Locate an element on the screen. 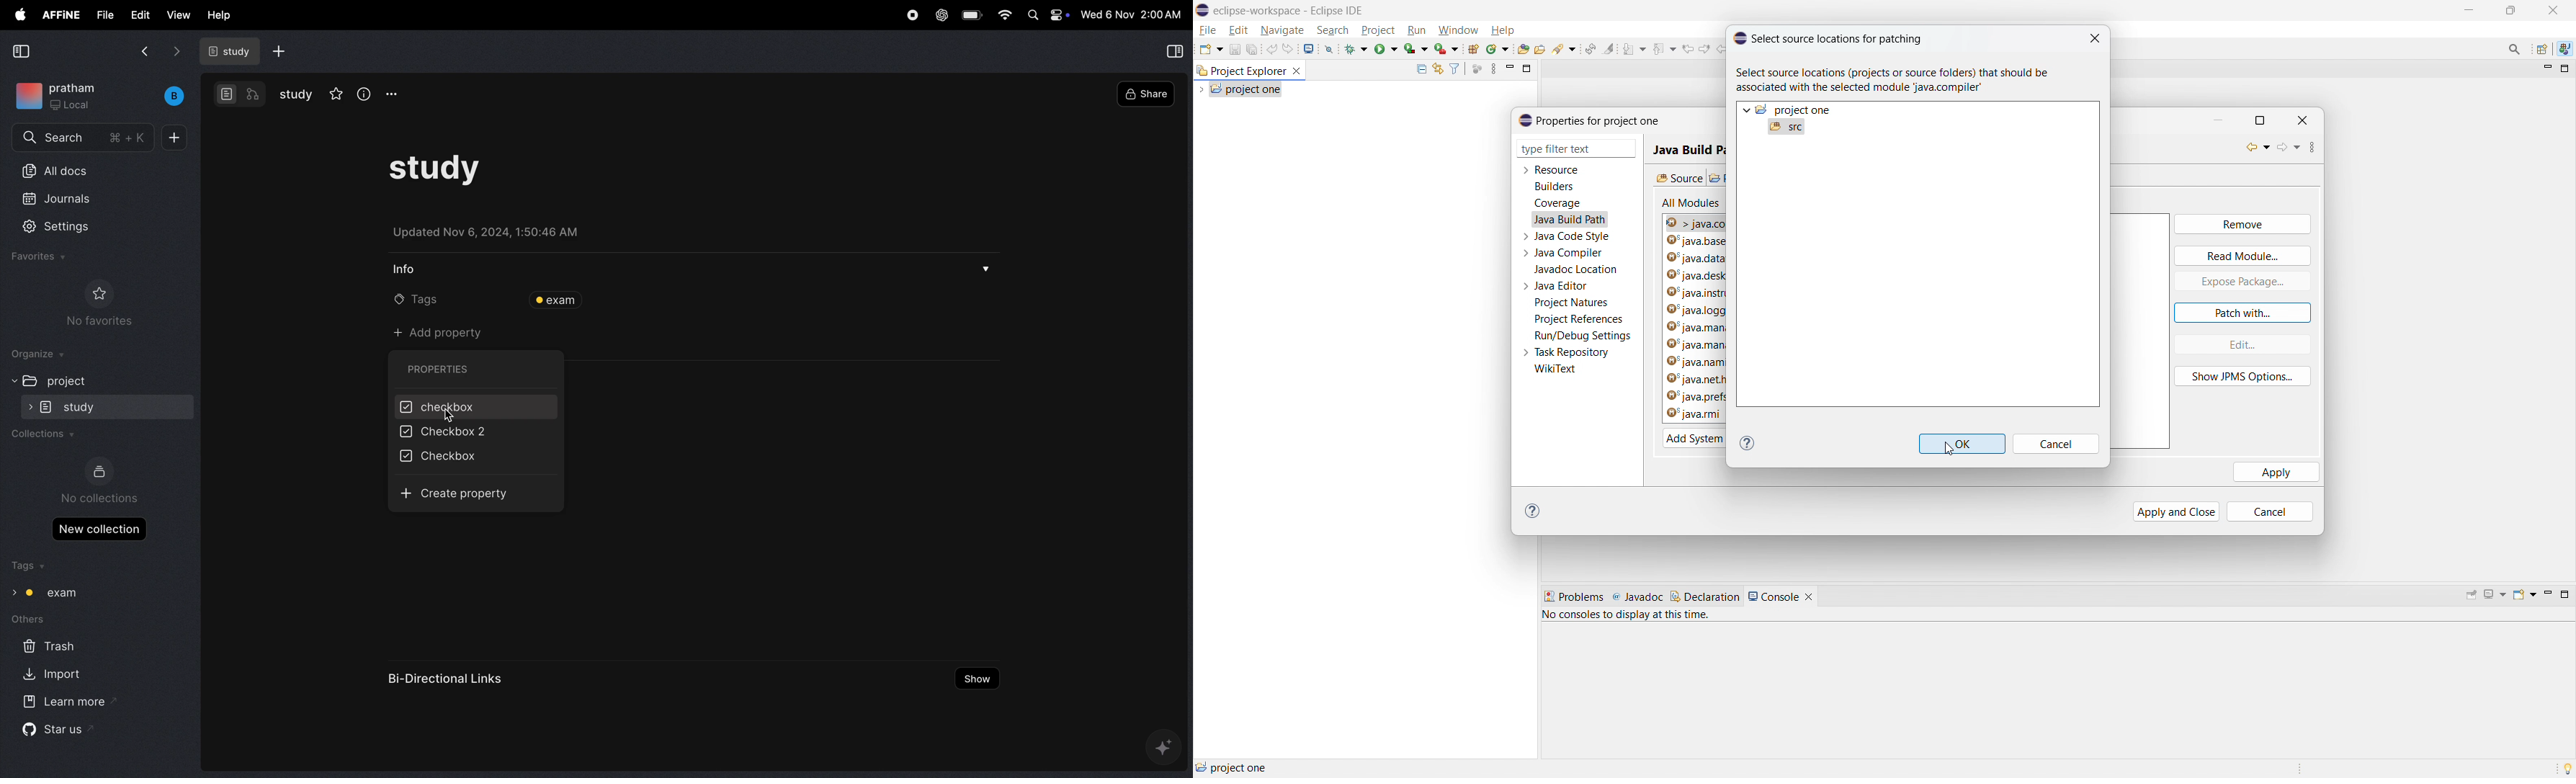 Image resolution: width=2576 pixels, height=784 pixels. help is located at coordinates (1748, 443).